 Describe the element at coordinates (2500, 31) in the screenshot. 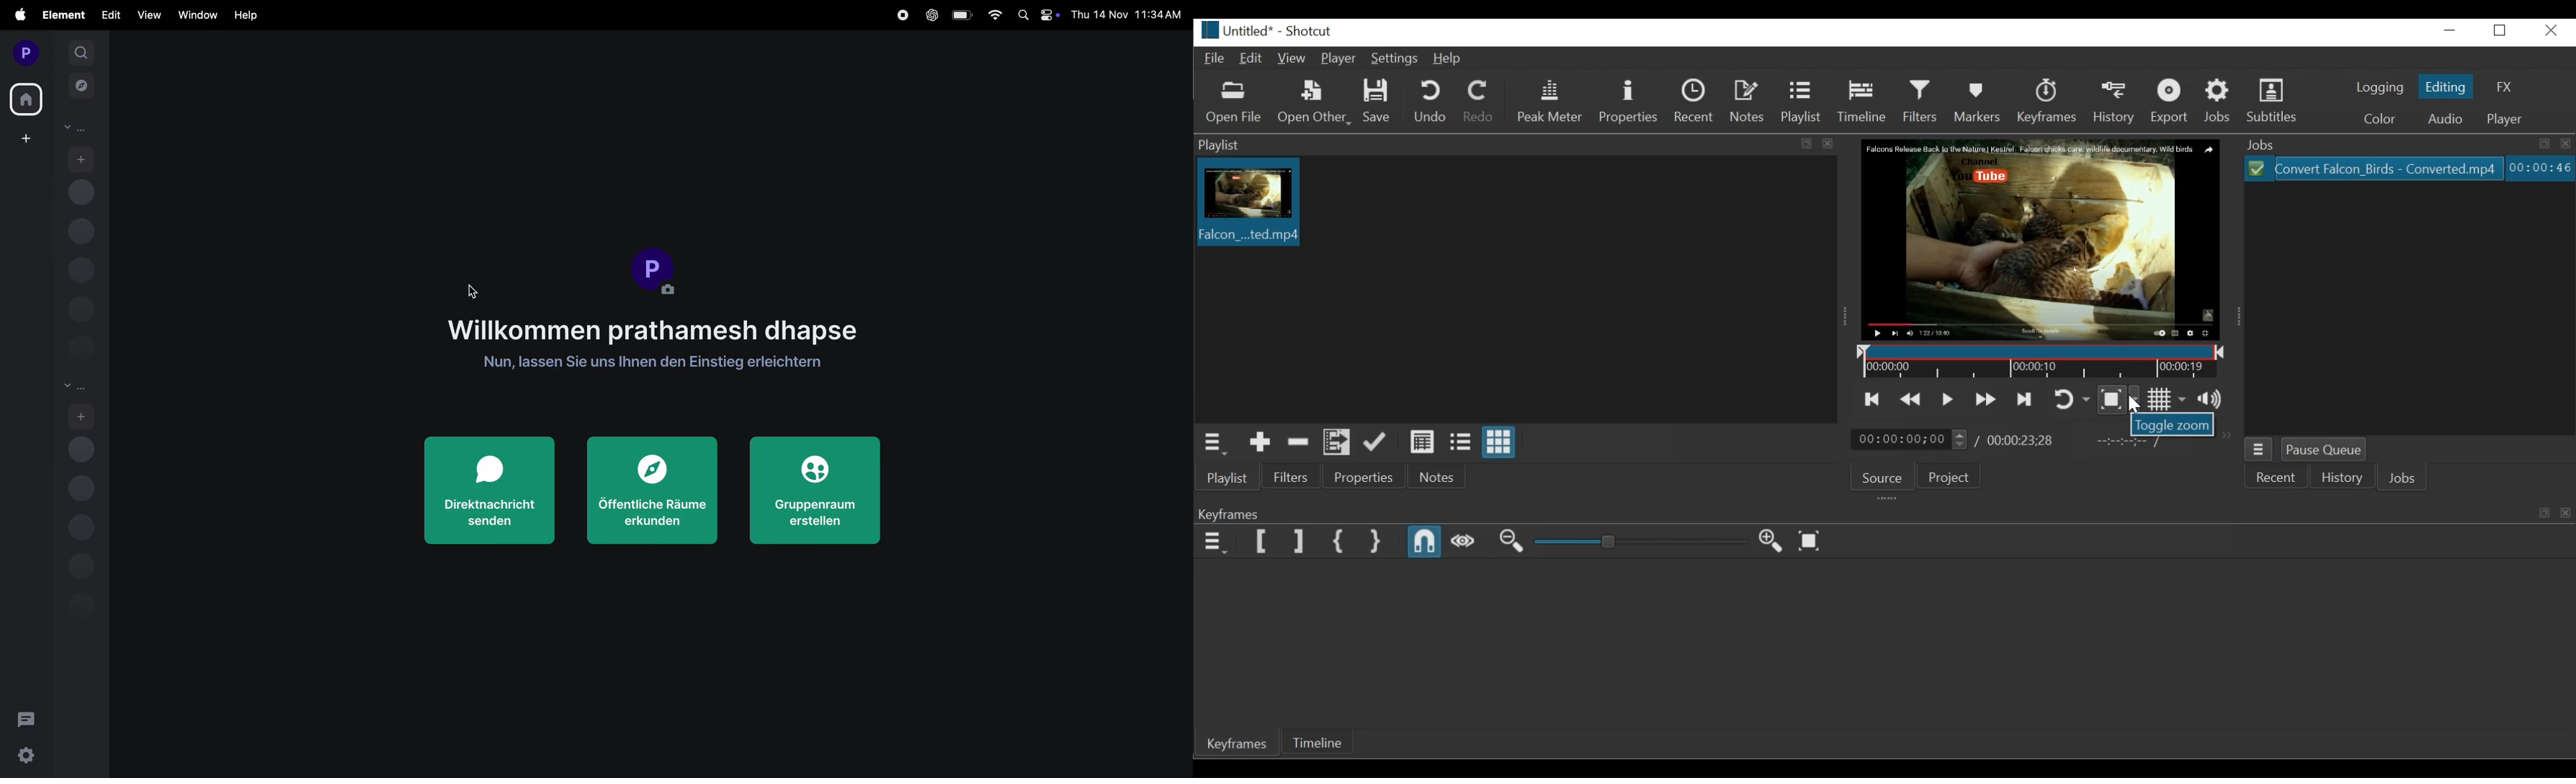

I see `Restore` at that location.